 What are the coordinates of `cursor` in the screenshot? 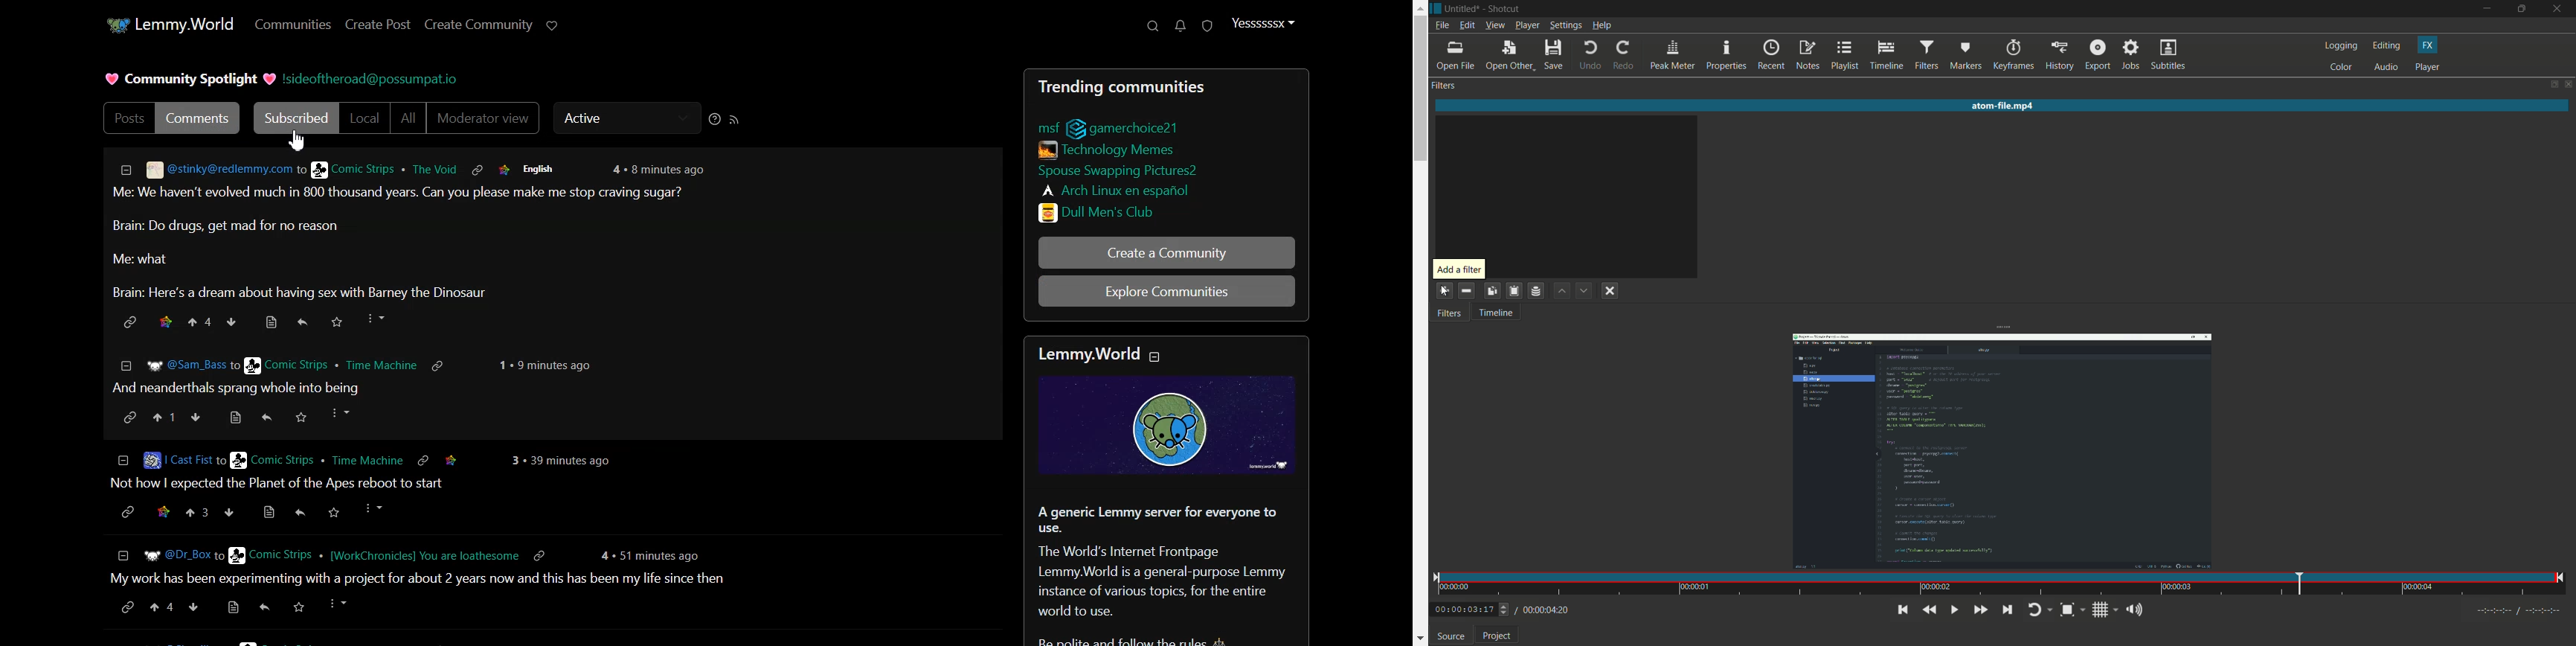 It's located at (1440, 290).